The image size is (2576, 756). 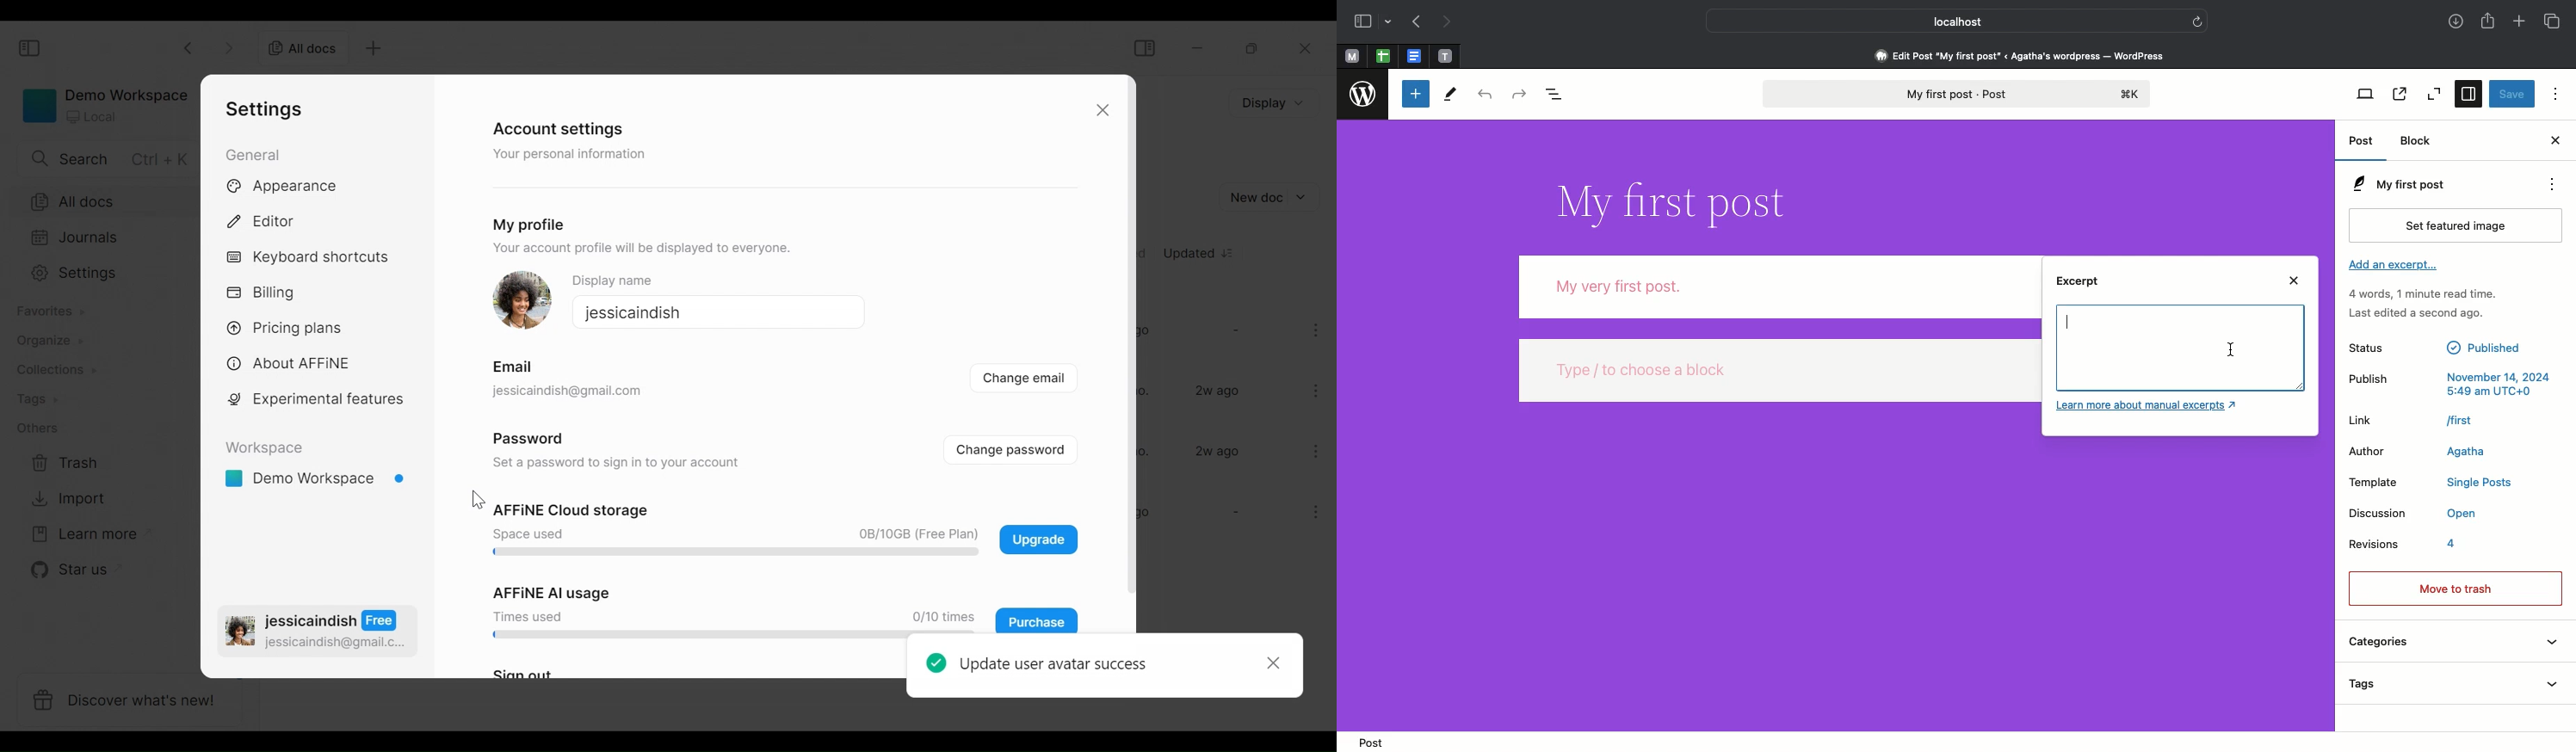 I want to click on Edit Post "My first post” « Agatha's wordpress — WordPress, so click(x=2025, y=55).